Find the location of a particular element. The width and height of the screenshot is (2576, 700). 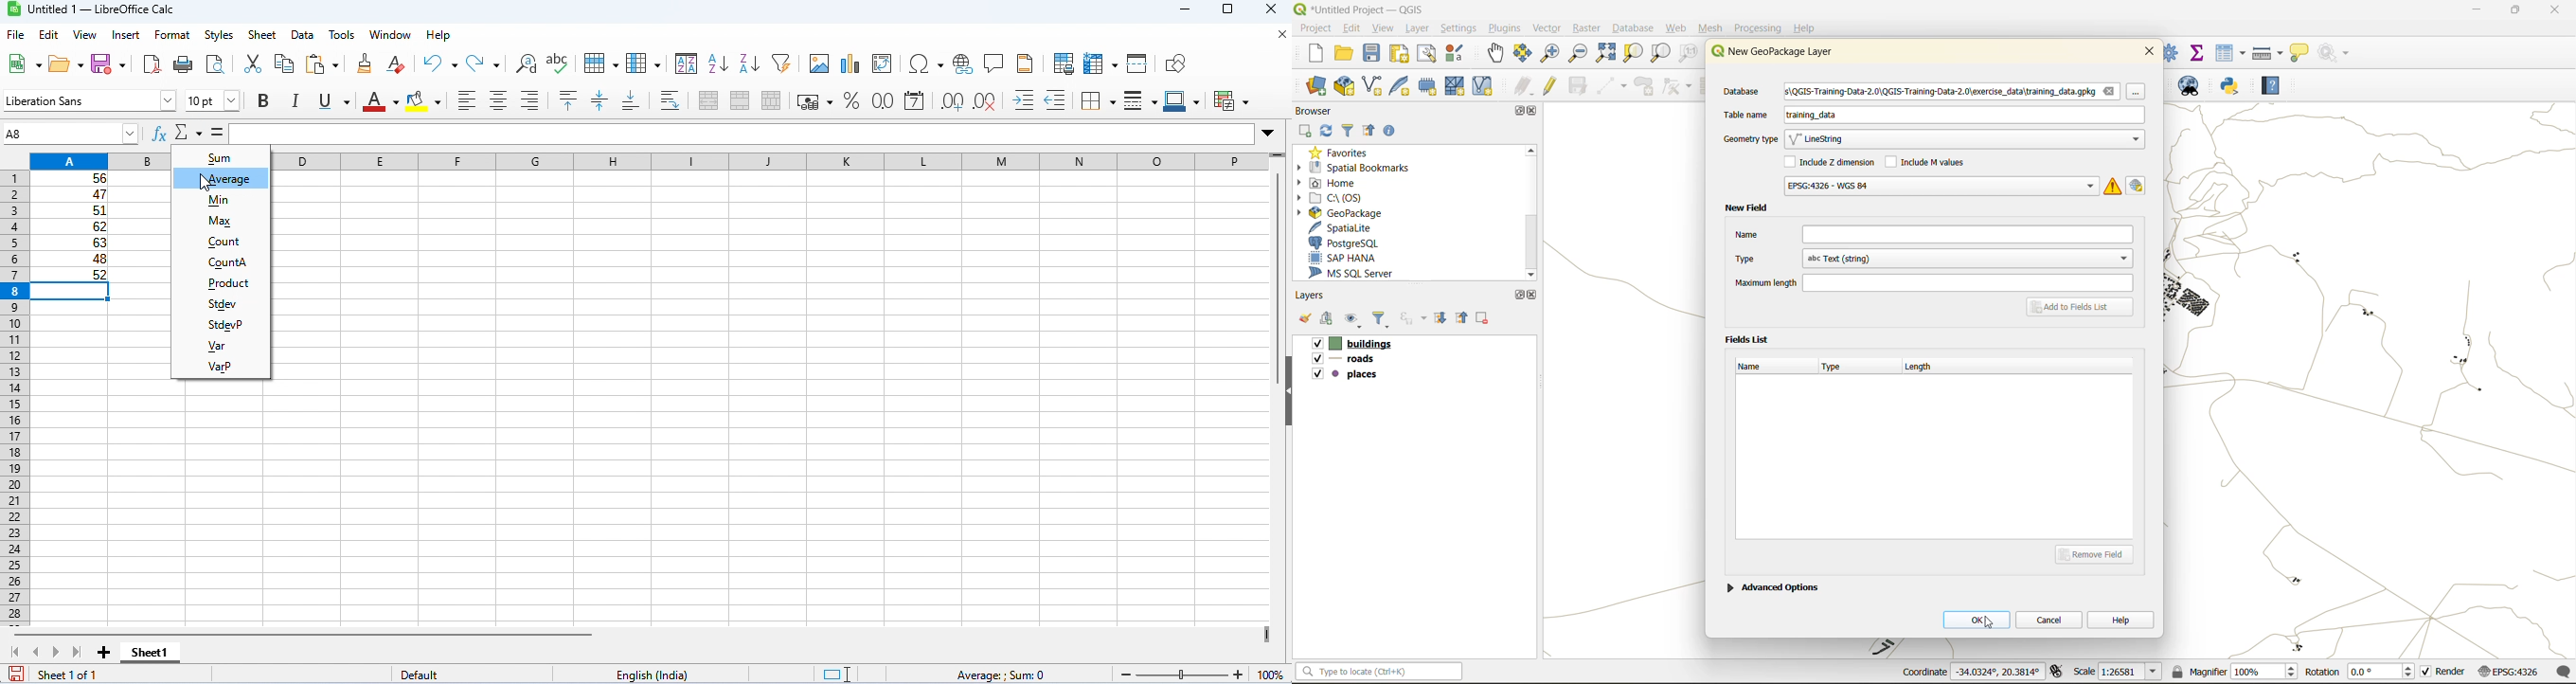

copy is located at coordinates (284, 63).